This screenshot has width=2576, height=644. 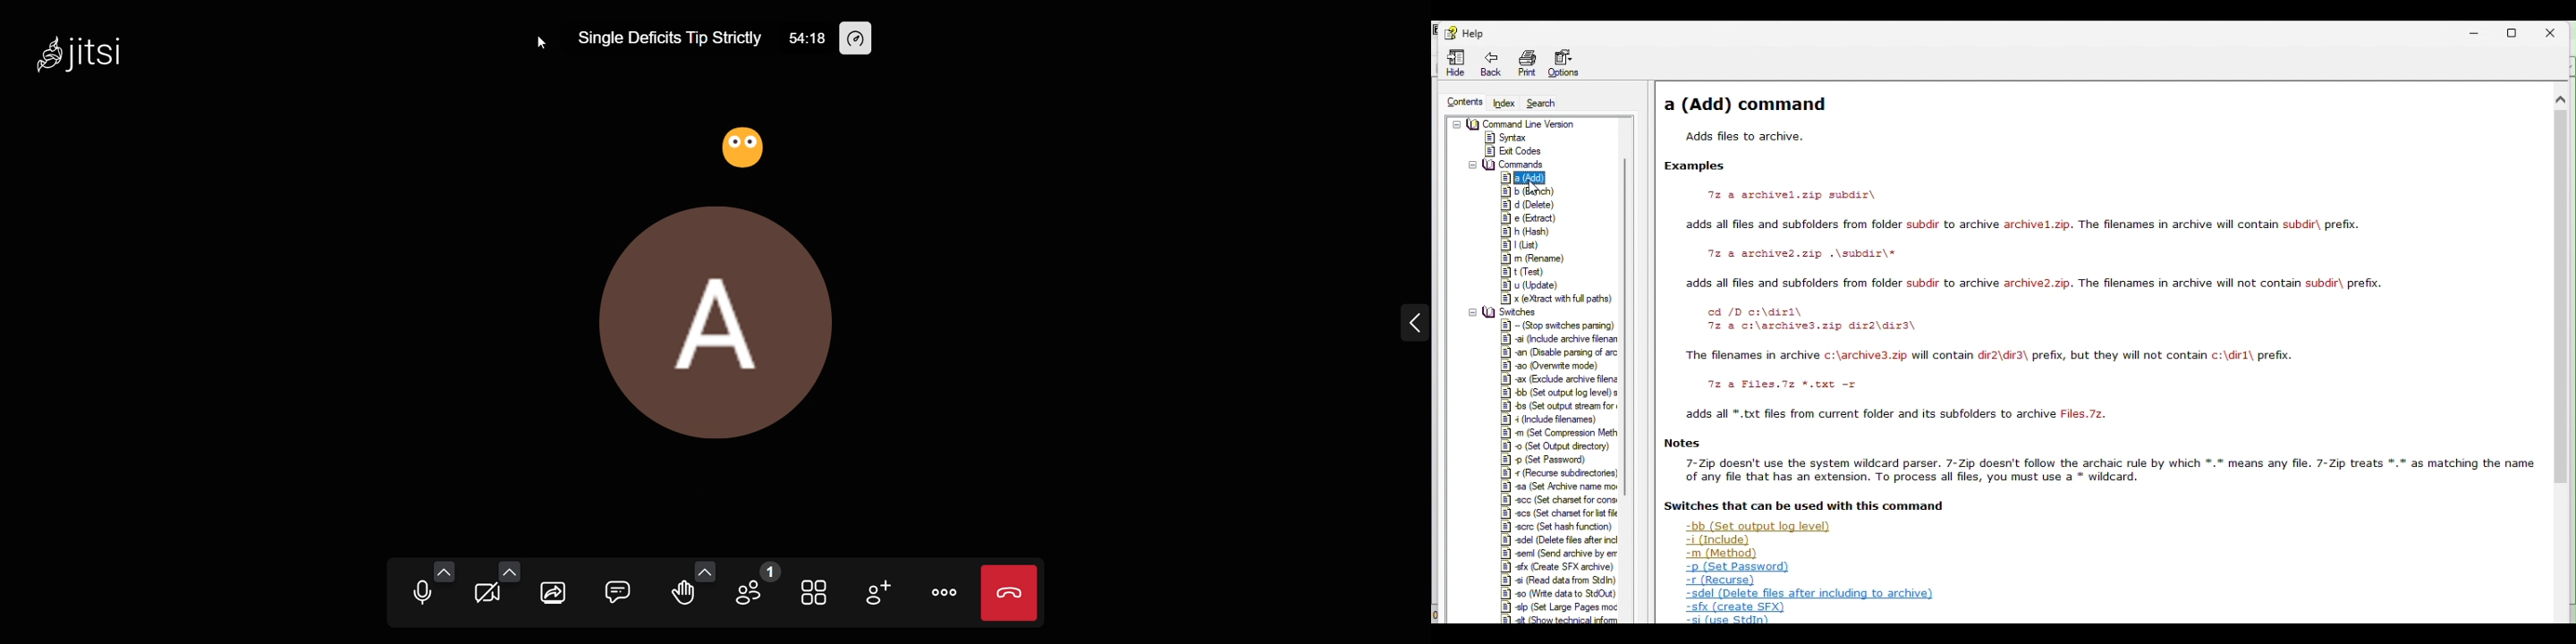 I want to click on -sfx, so click(x=1559, y=566).